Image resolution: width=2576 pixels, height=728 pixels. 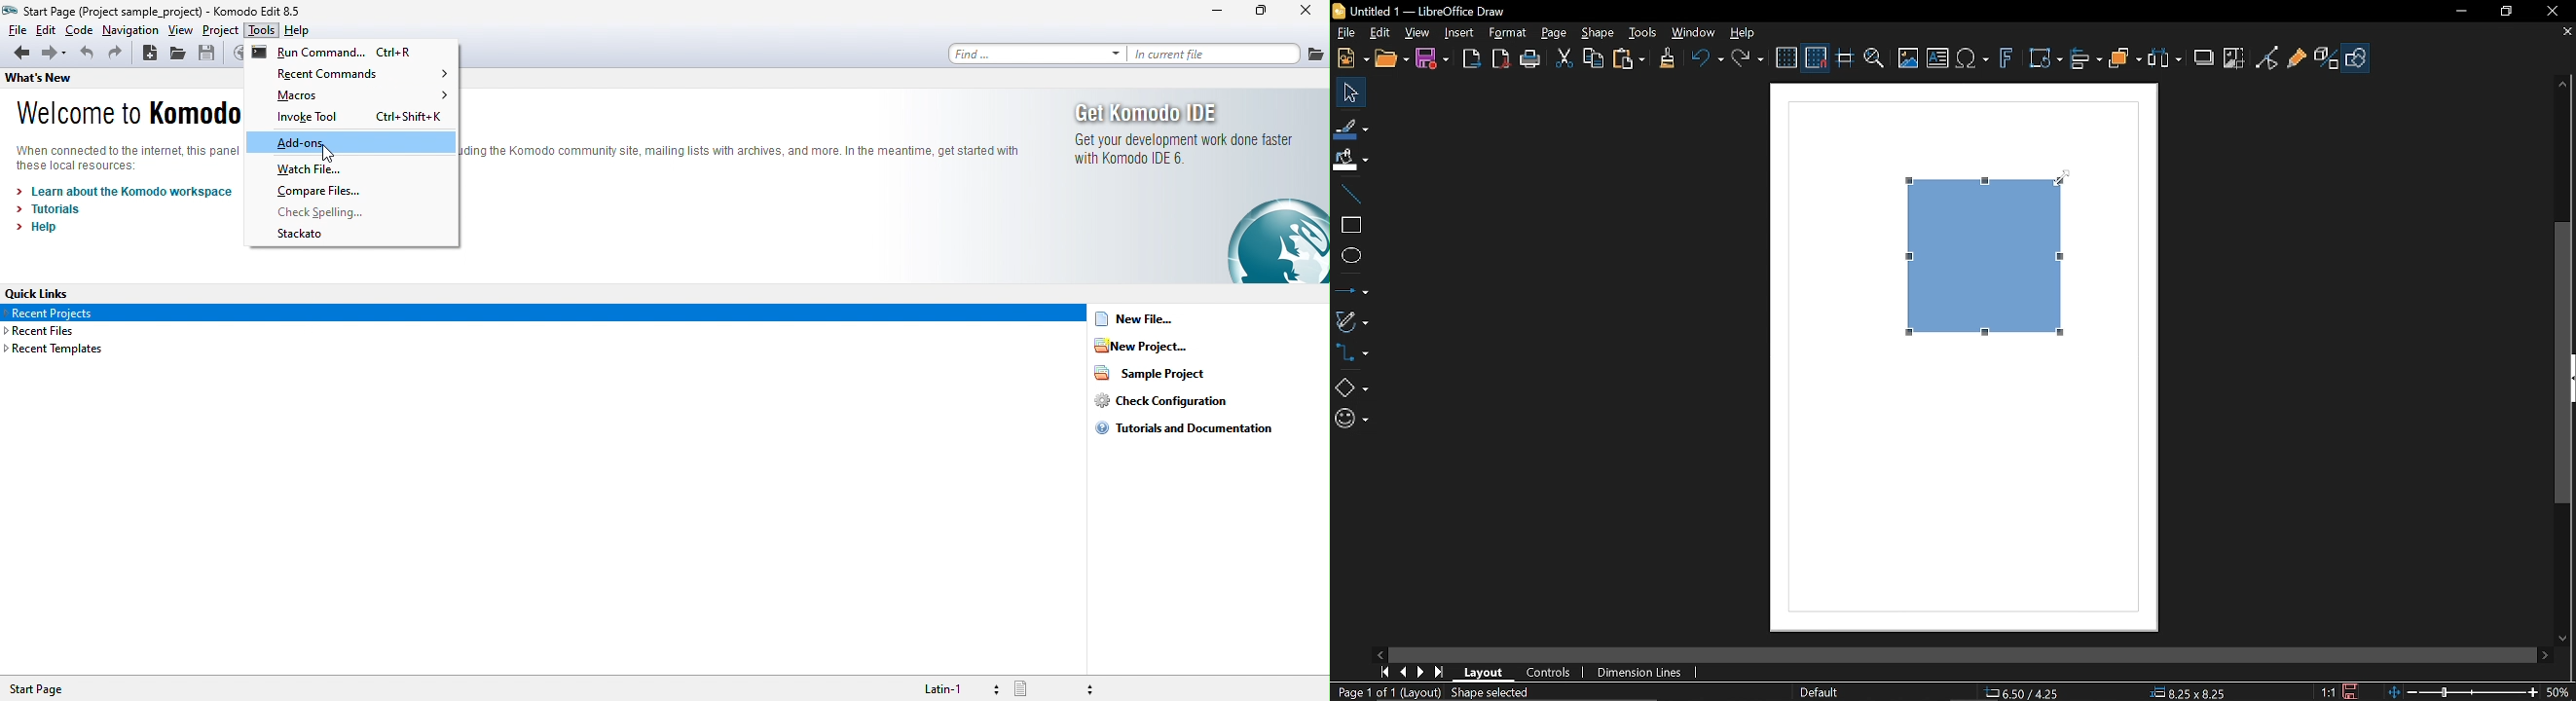 I want to click on Dimension lines, so click(x=1638, y=673).